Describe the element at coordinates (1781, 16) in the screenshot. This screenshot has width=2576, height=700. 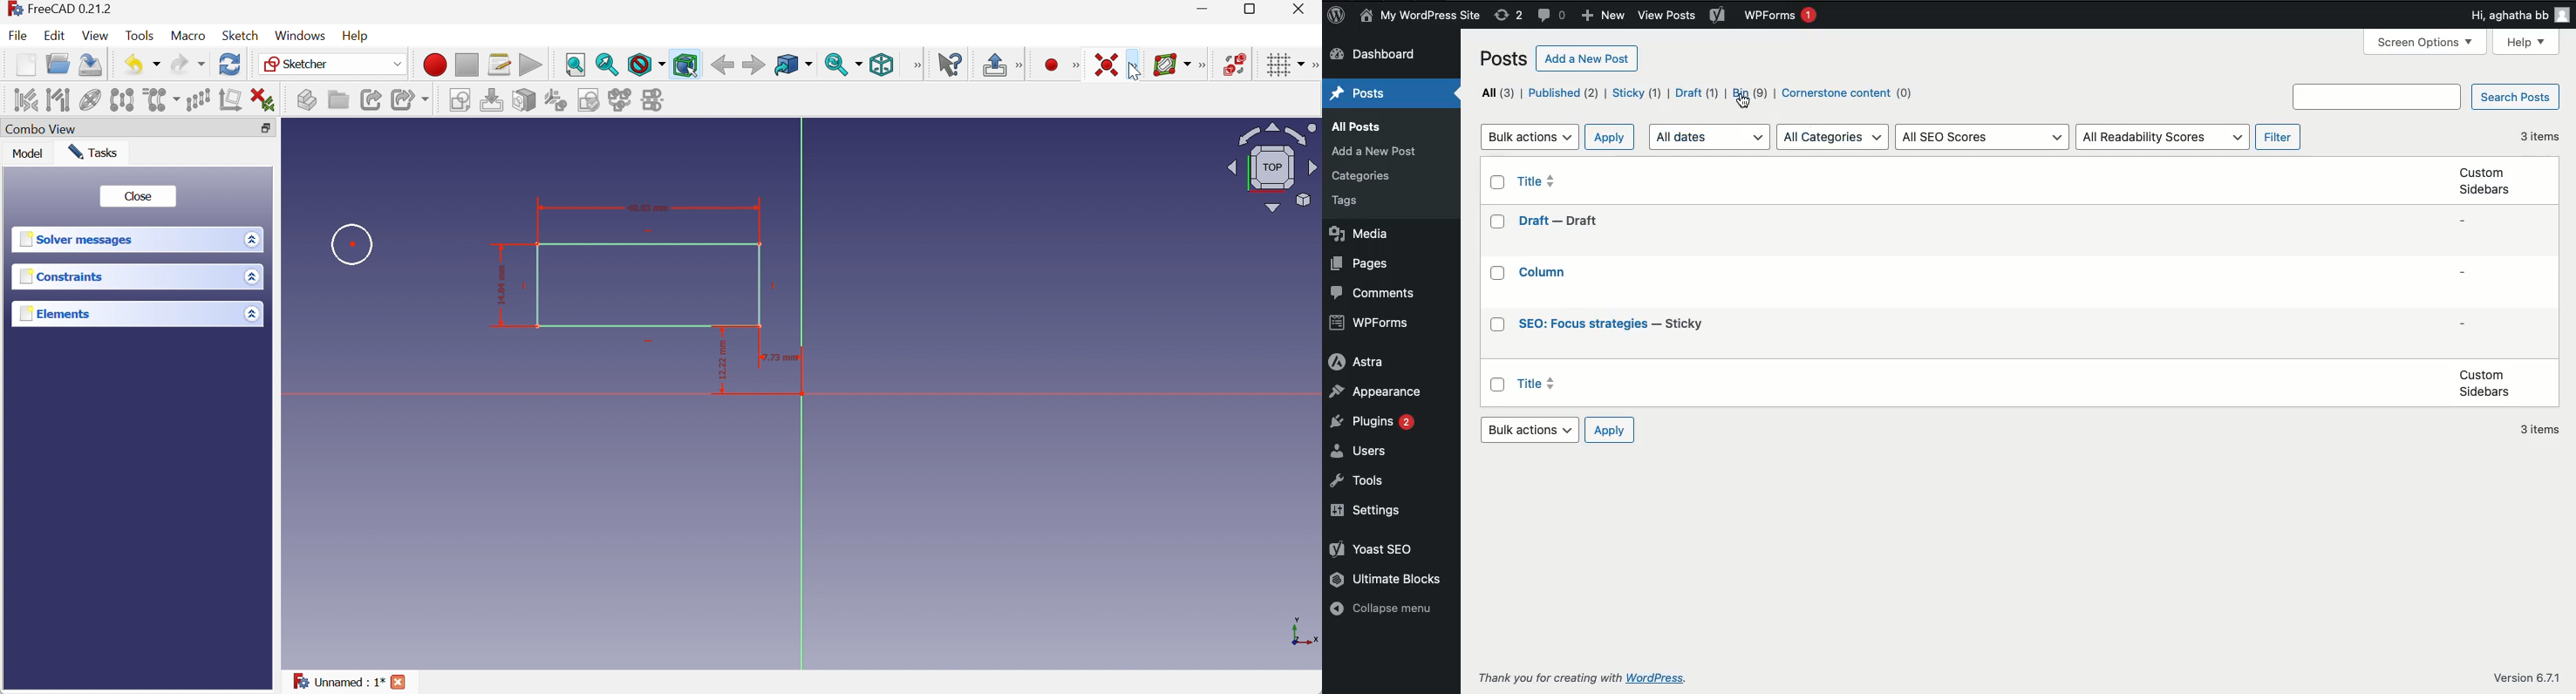
I see `WPForms` at that location.